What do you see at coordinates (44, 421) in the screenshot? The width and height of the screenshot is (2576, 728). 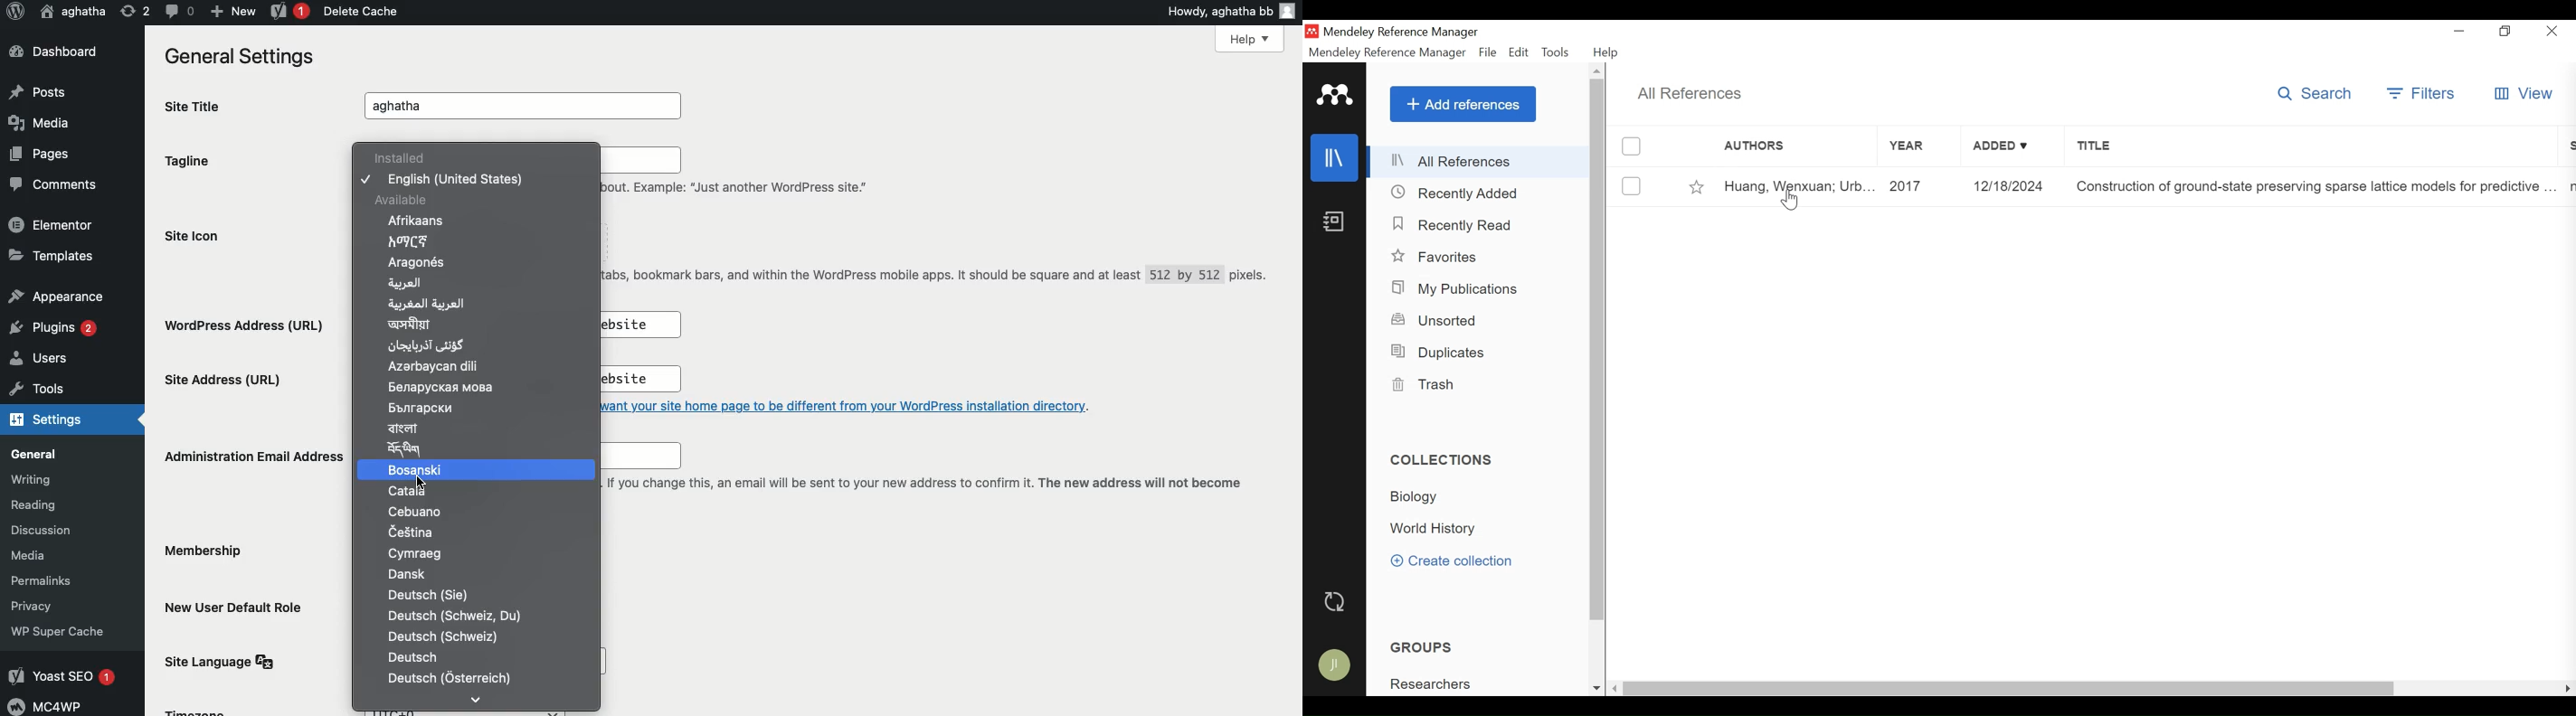 I see `Settings` at bounding box center [44, 421].